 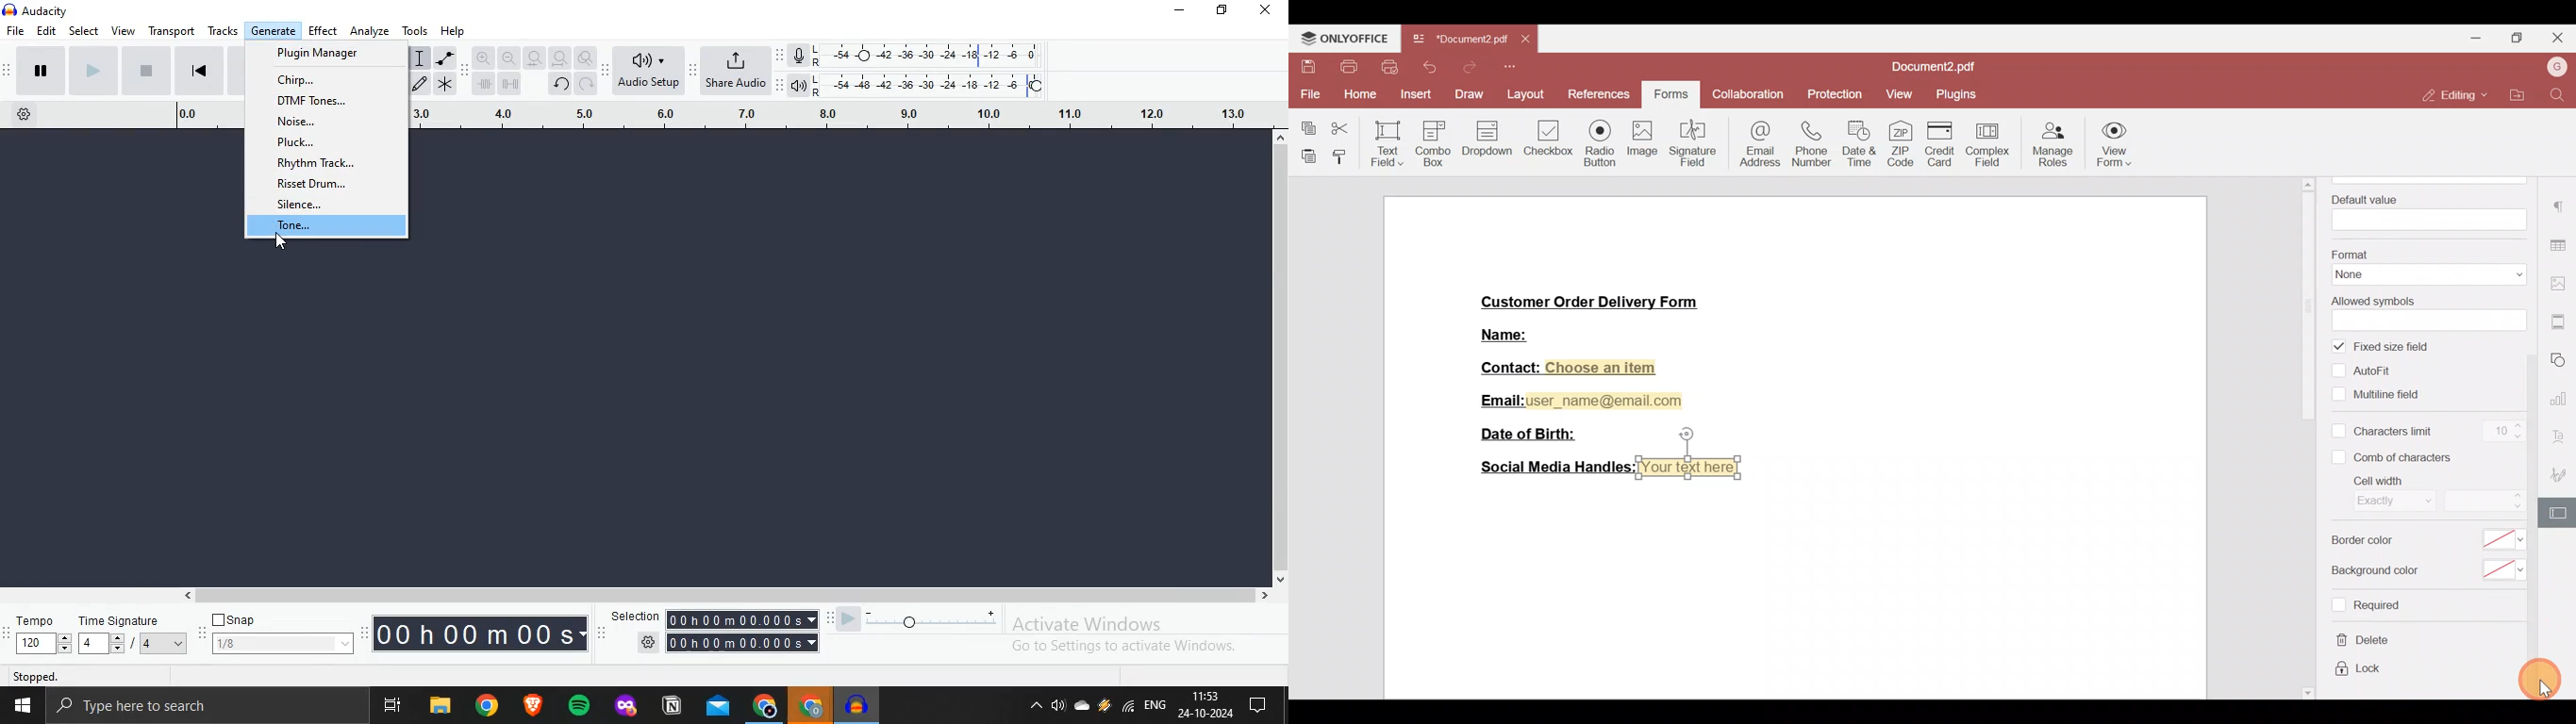 I want to click on Italic, so click(x=446, y=58).